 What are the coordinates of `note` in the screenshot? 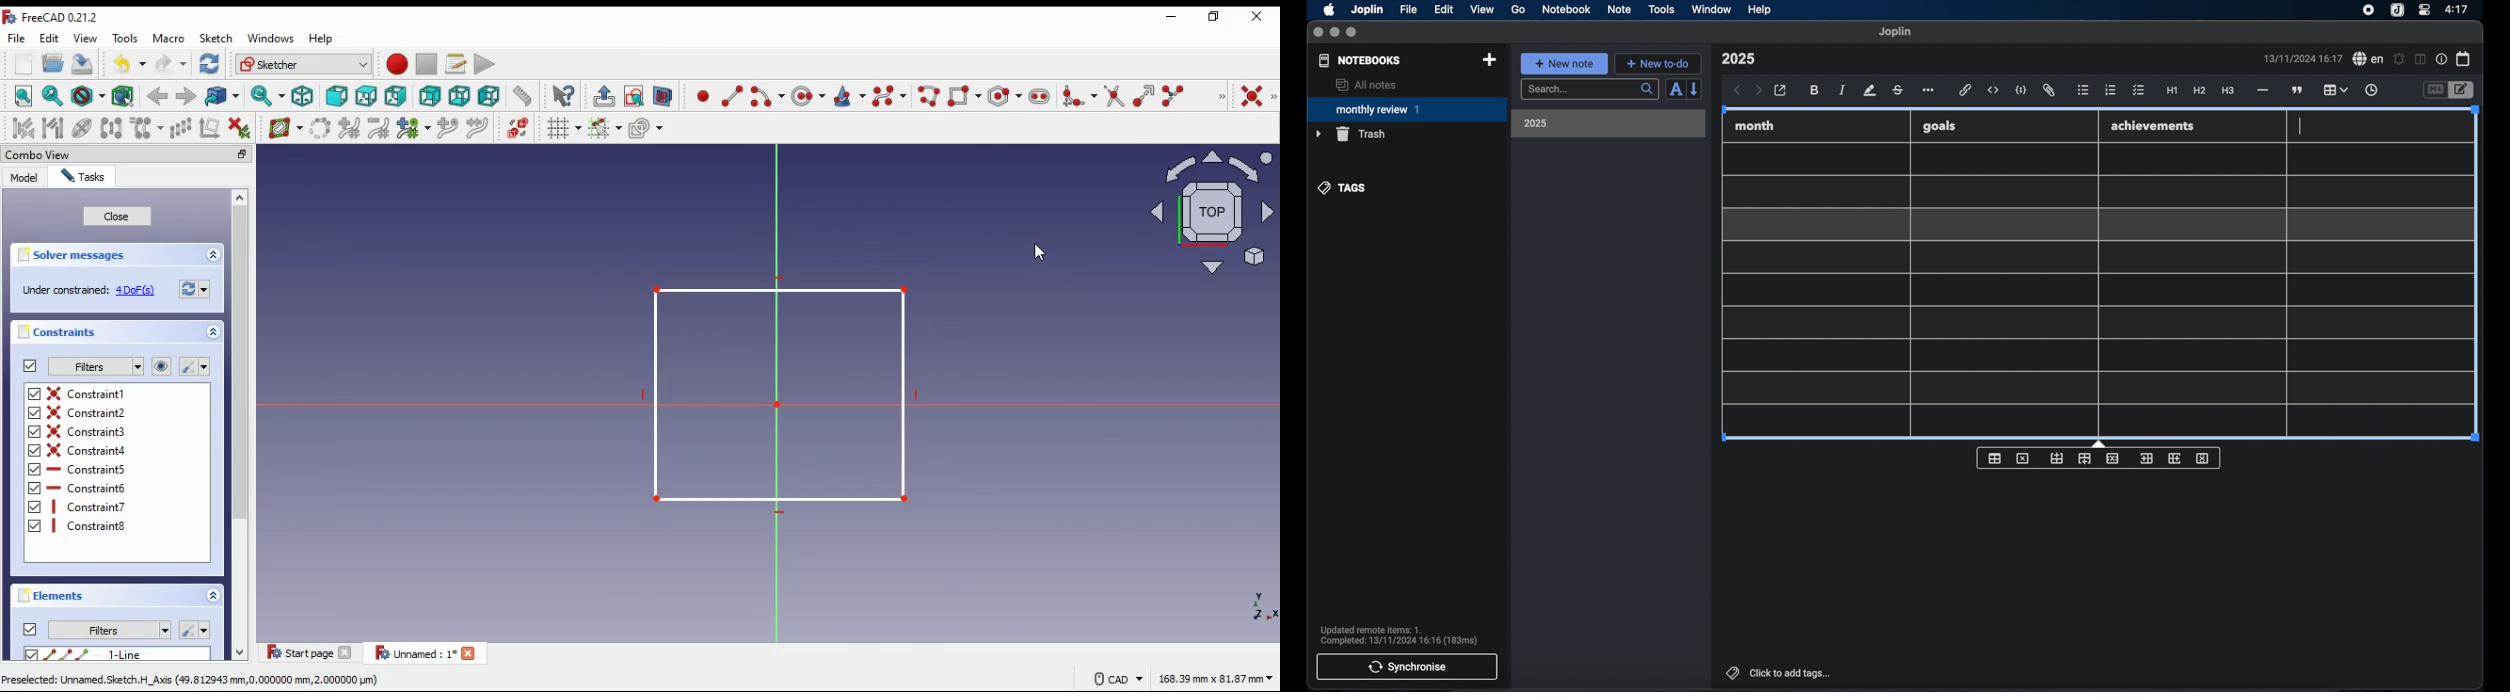 It's located at (1620, 9).